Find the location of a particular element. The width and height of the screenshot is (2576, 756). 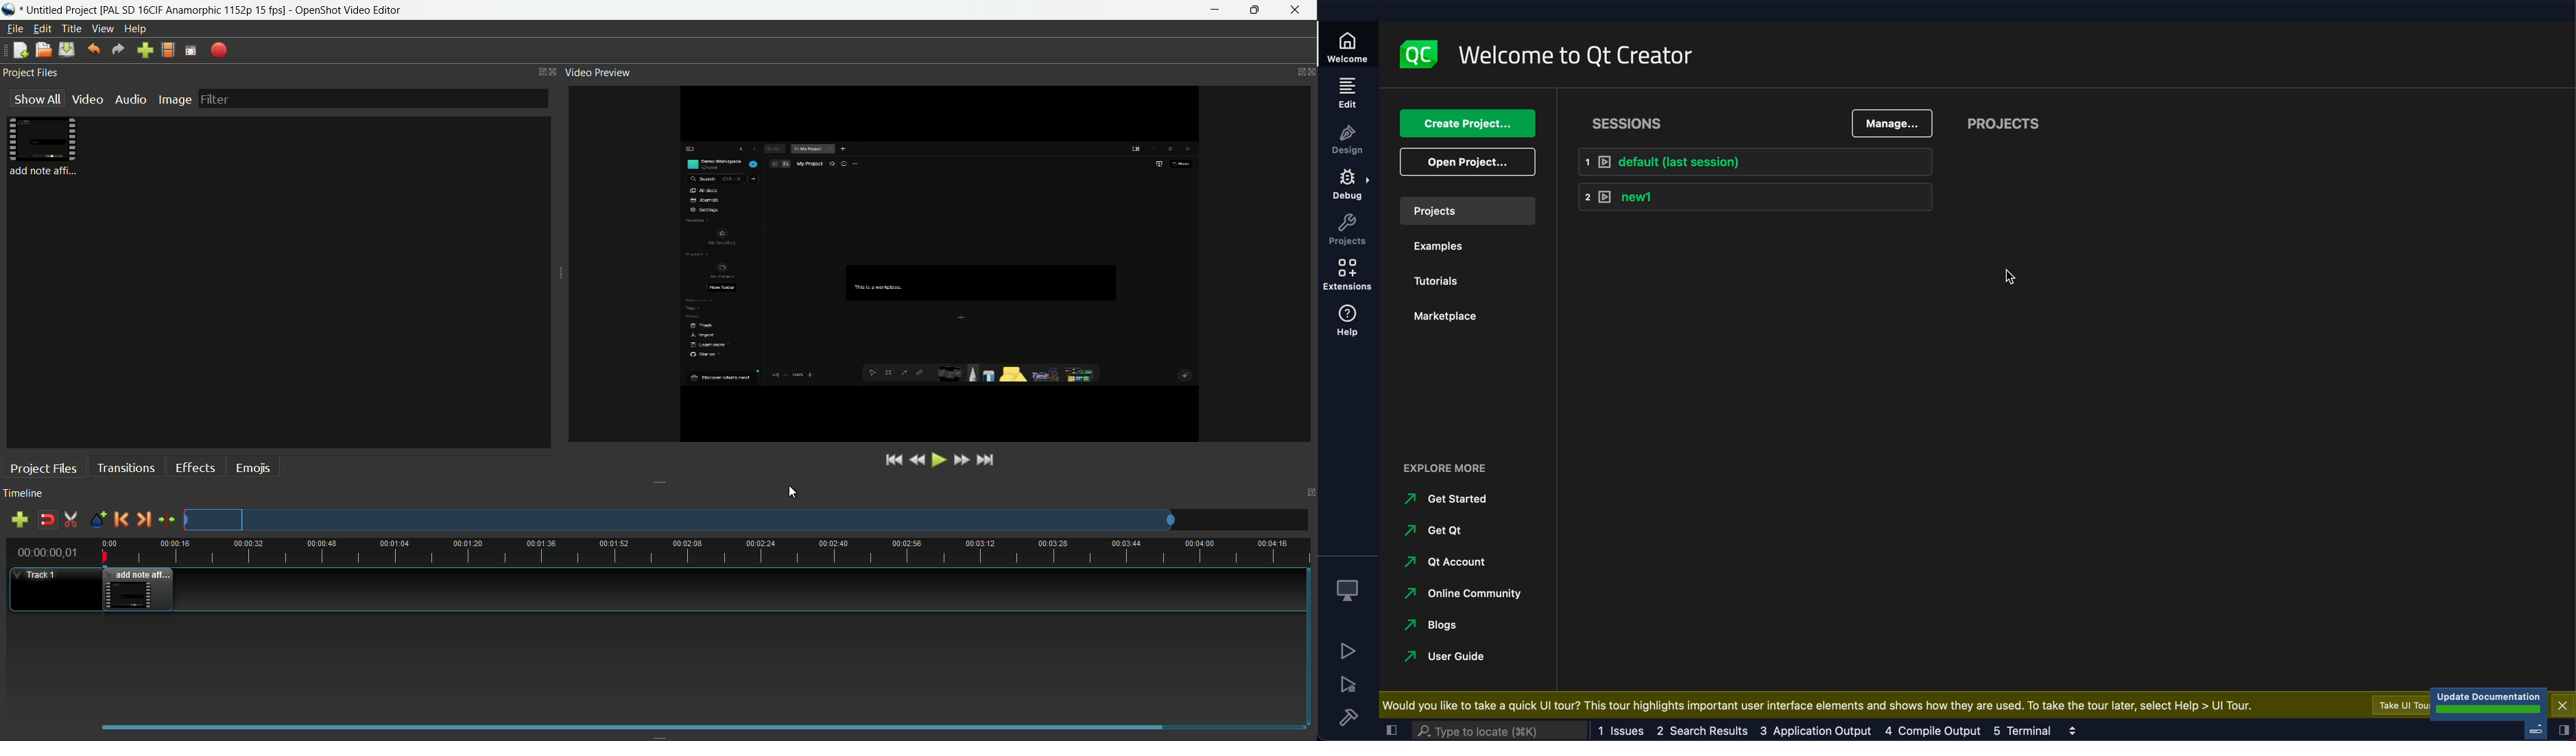

full screen is located at coordinates (191, 51).